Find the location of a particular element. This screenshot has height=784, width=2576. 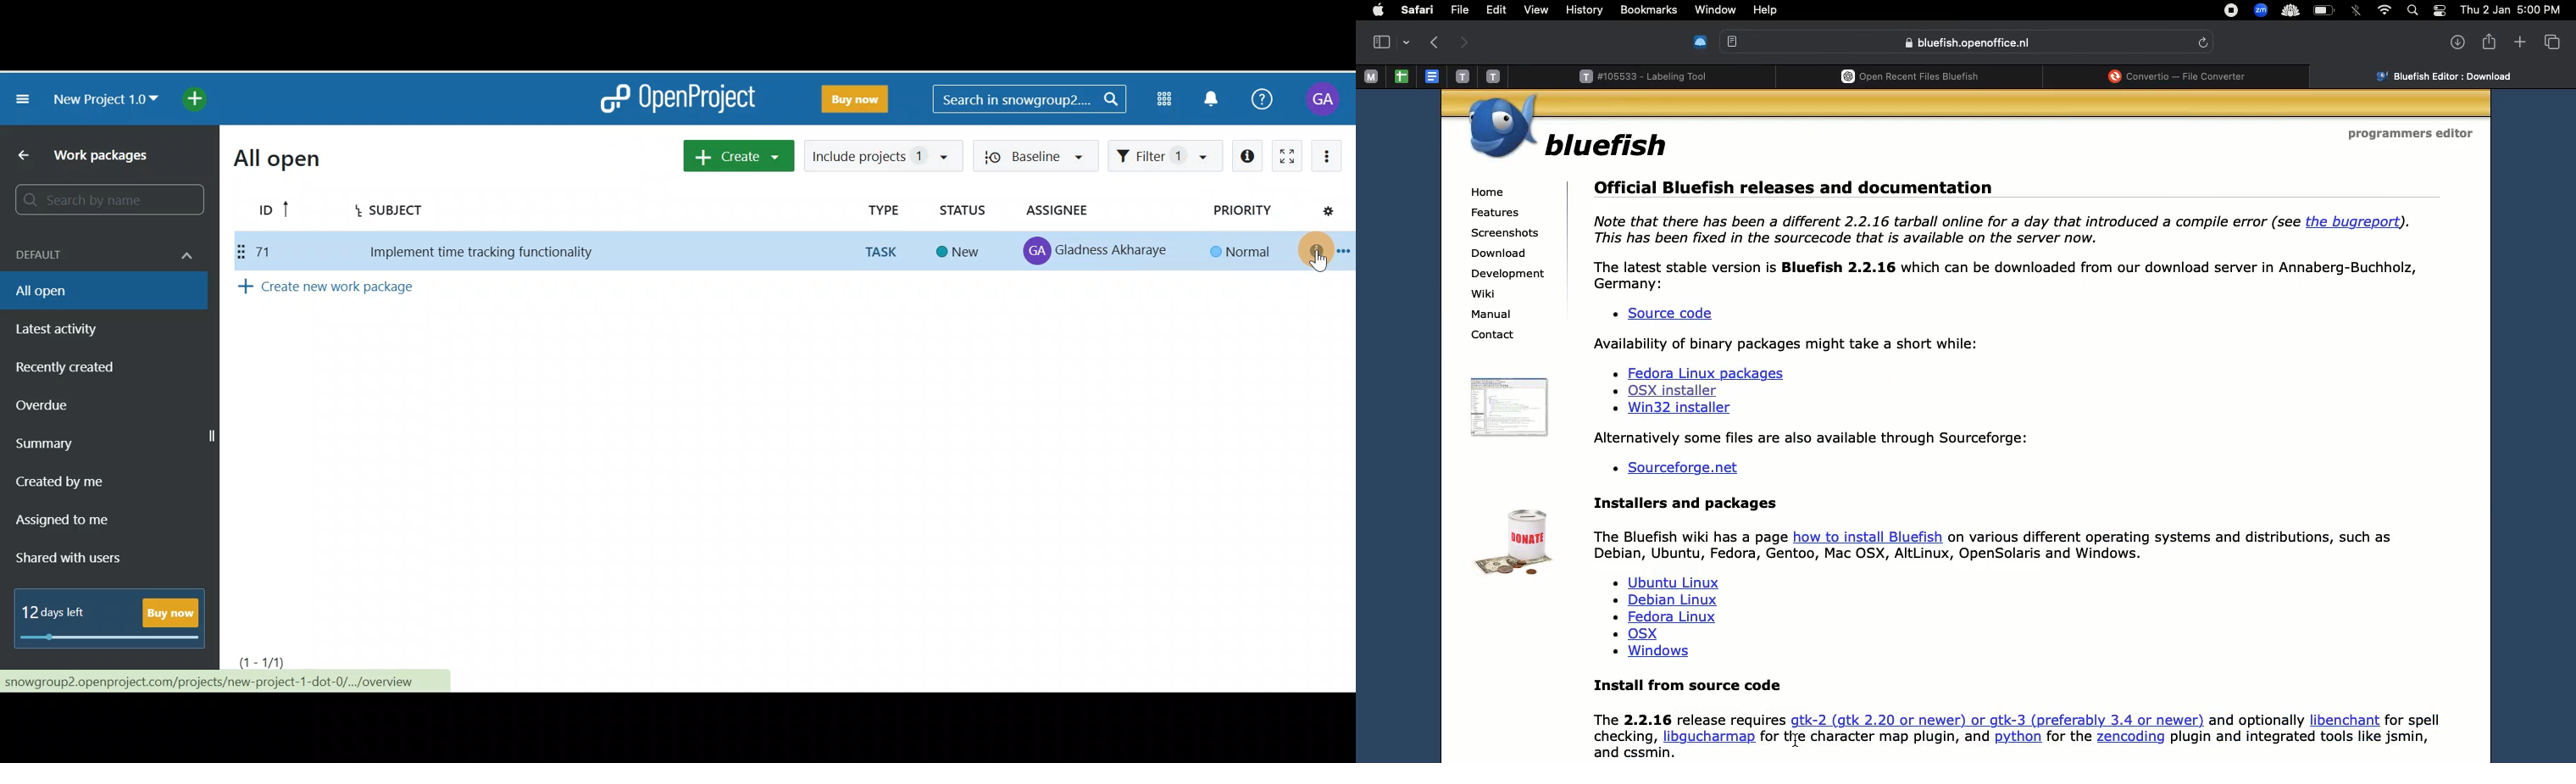

More actions is located at coordinates (1335, 156).